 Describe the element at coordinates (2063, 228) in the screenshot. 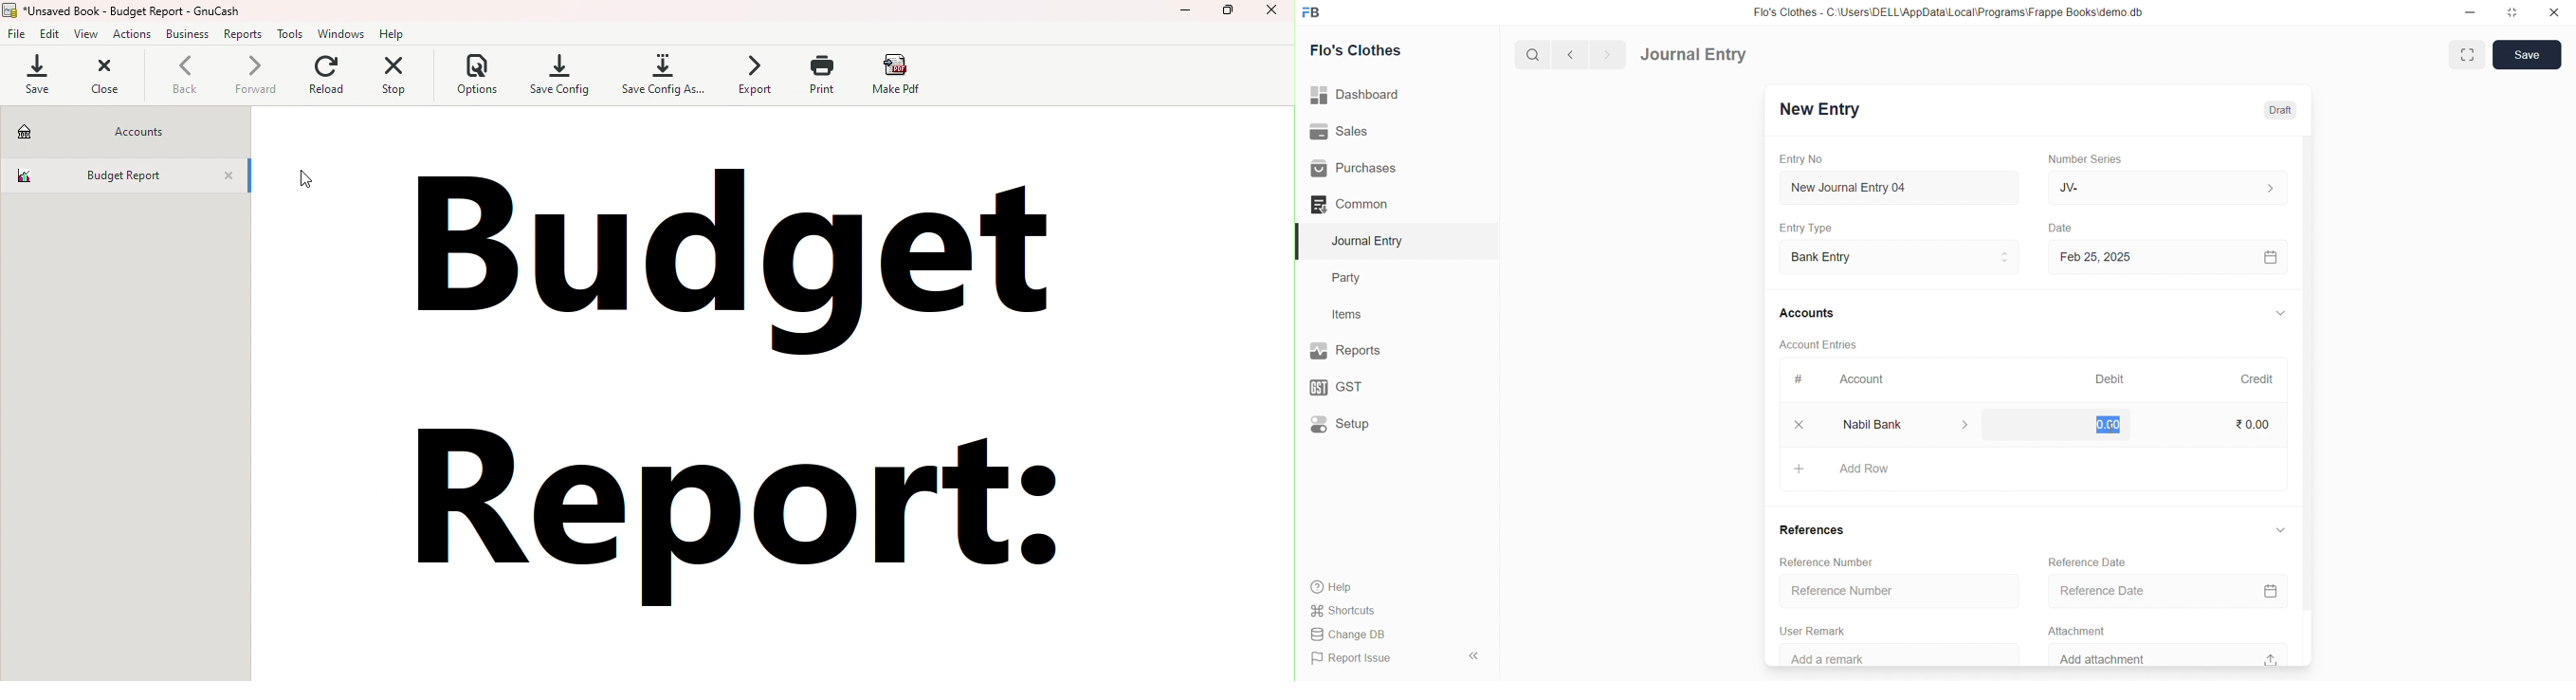

I see `Date` at that location.